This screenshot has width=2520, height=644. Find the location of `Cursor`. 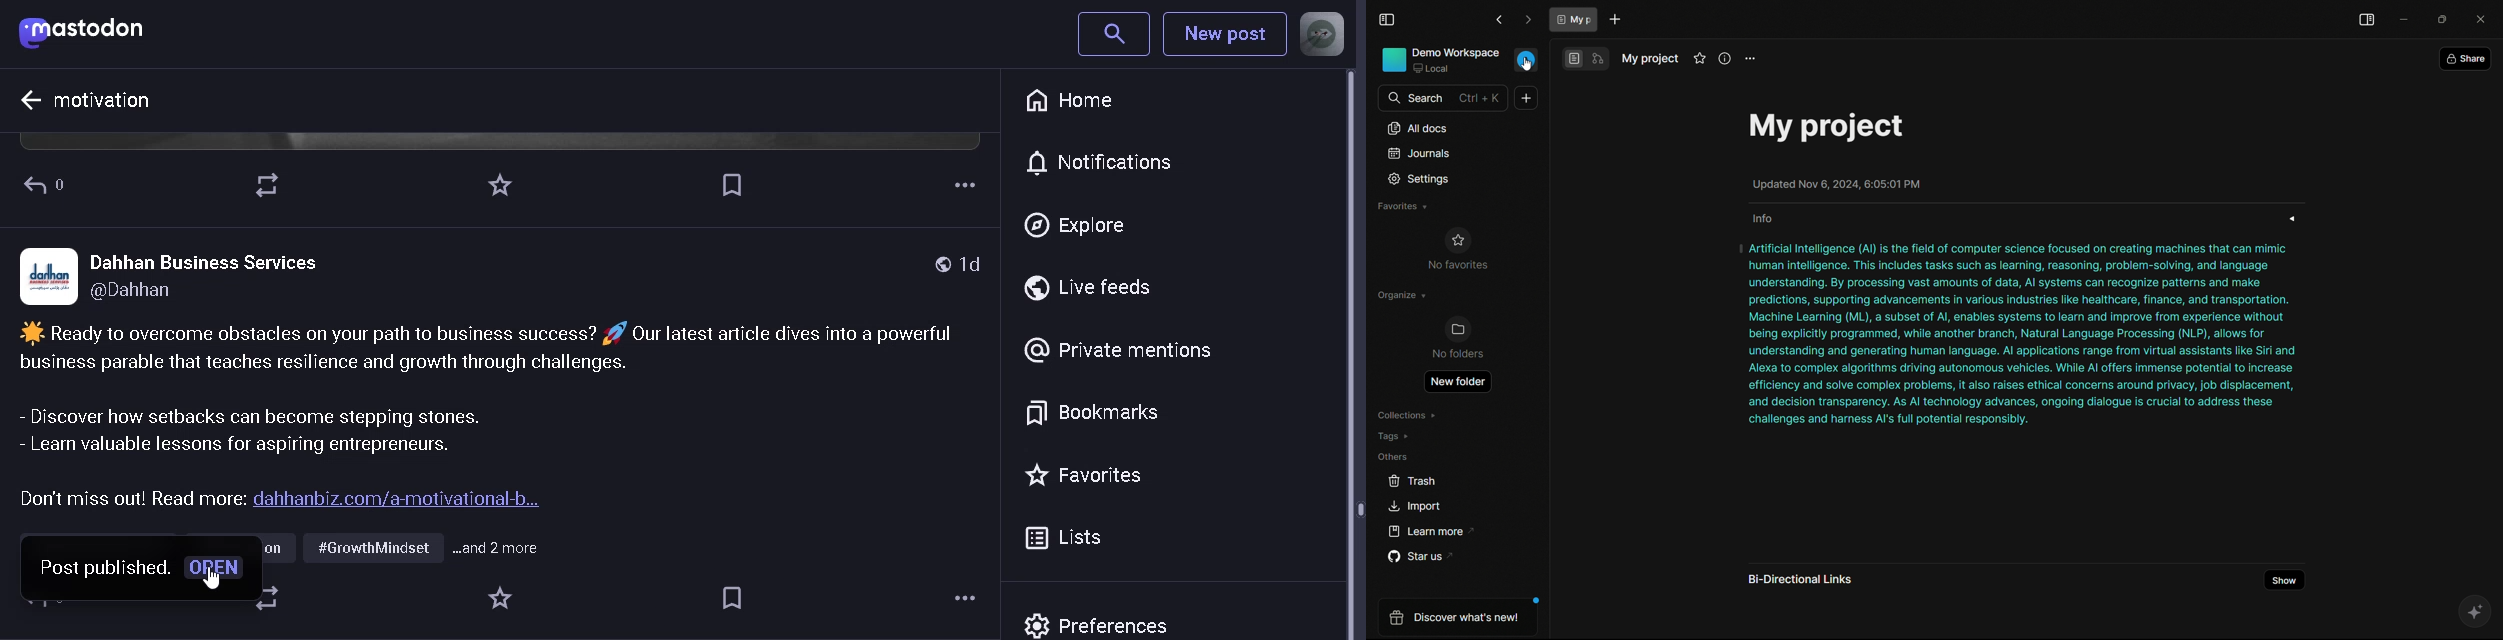

Cursor is located at coordinates (212, 586).